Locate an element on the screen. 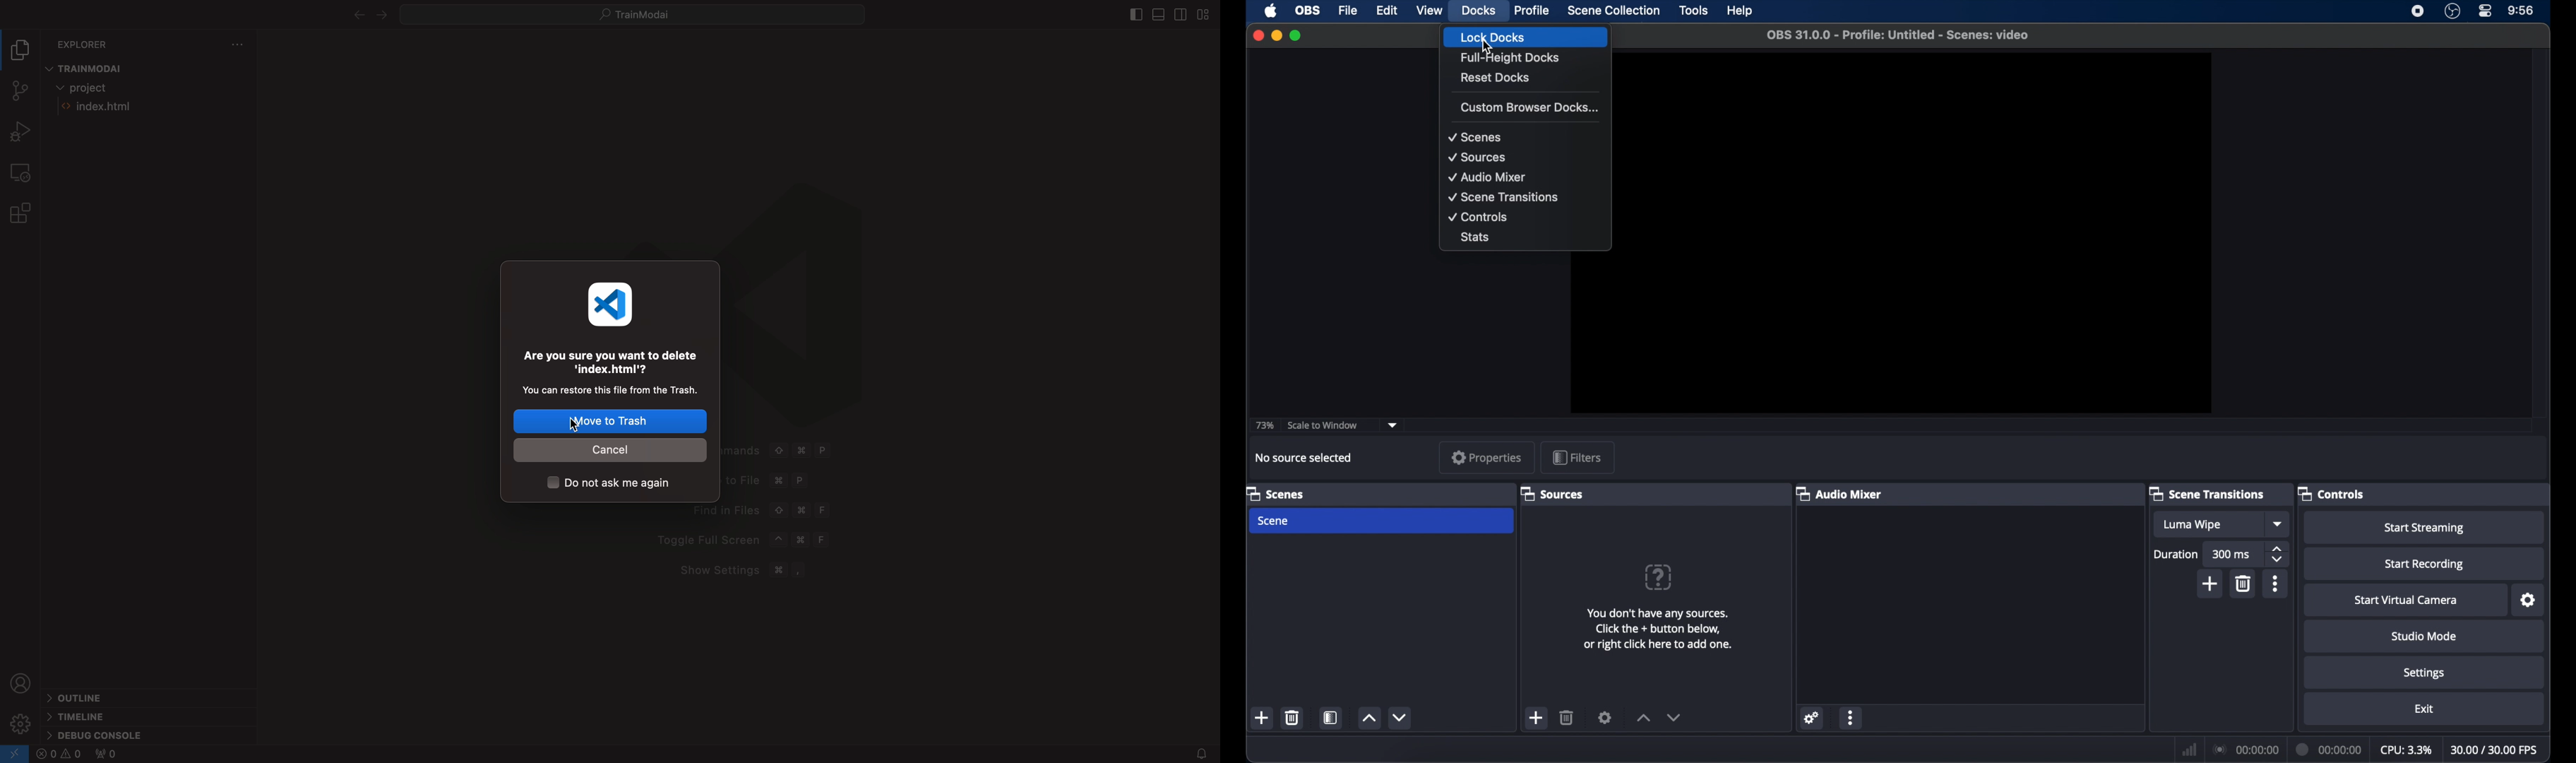 The width and height of the screenshot is (2576, 784). file name is located at coordinates (1897, 35).